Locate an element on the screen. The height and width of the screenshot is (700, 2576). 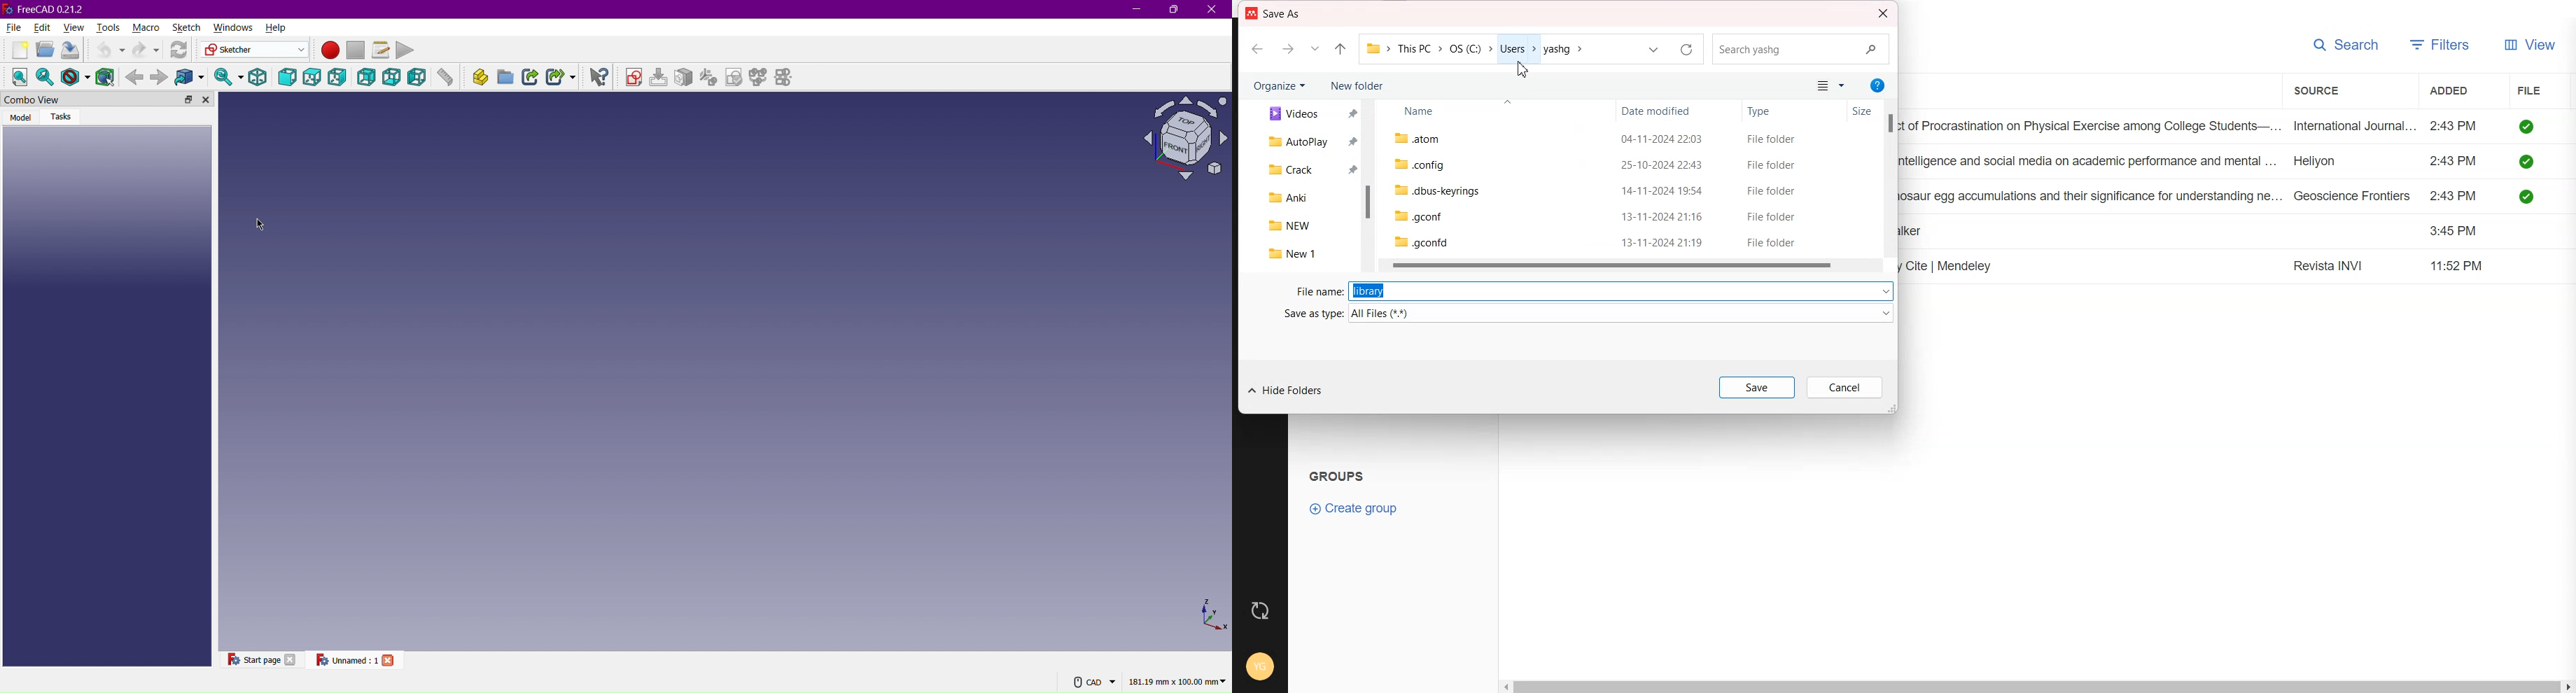
close is located at coordinates (291, 660).